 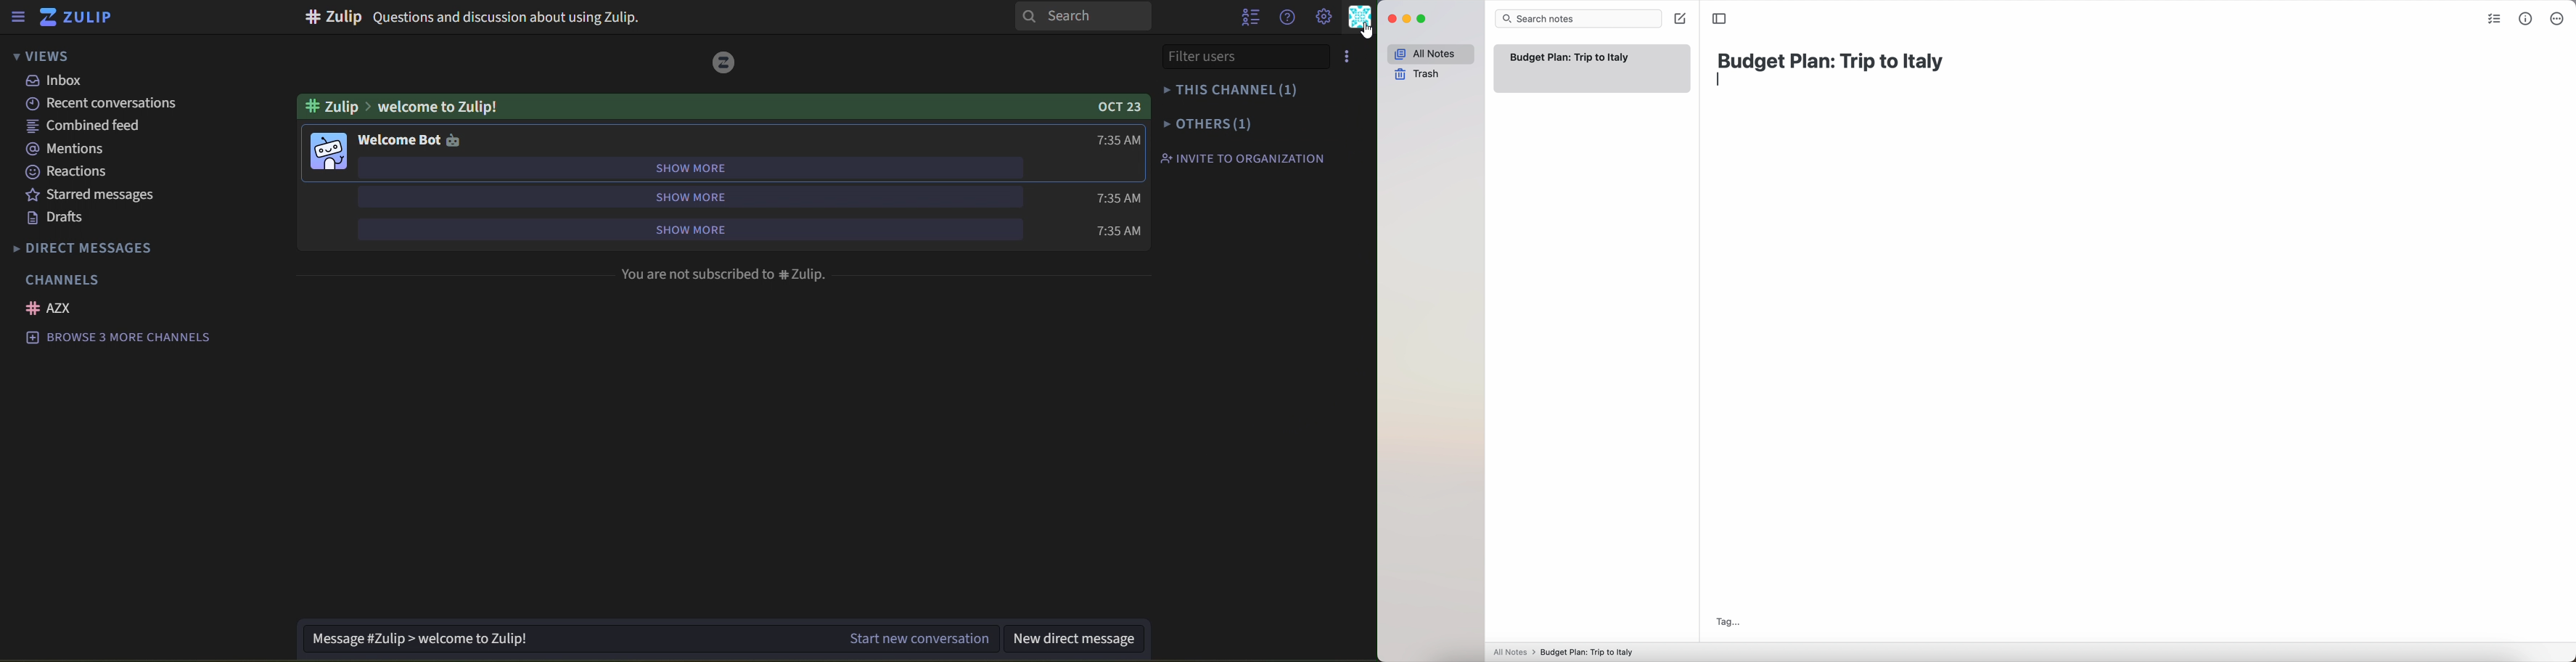 What do you see at coordinates (1324, 17) in the screenshot?
I see `main menu` at bounding box center [1324, 17].